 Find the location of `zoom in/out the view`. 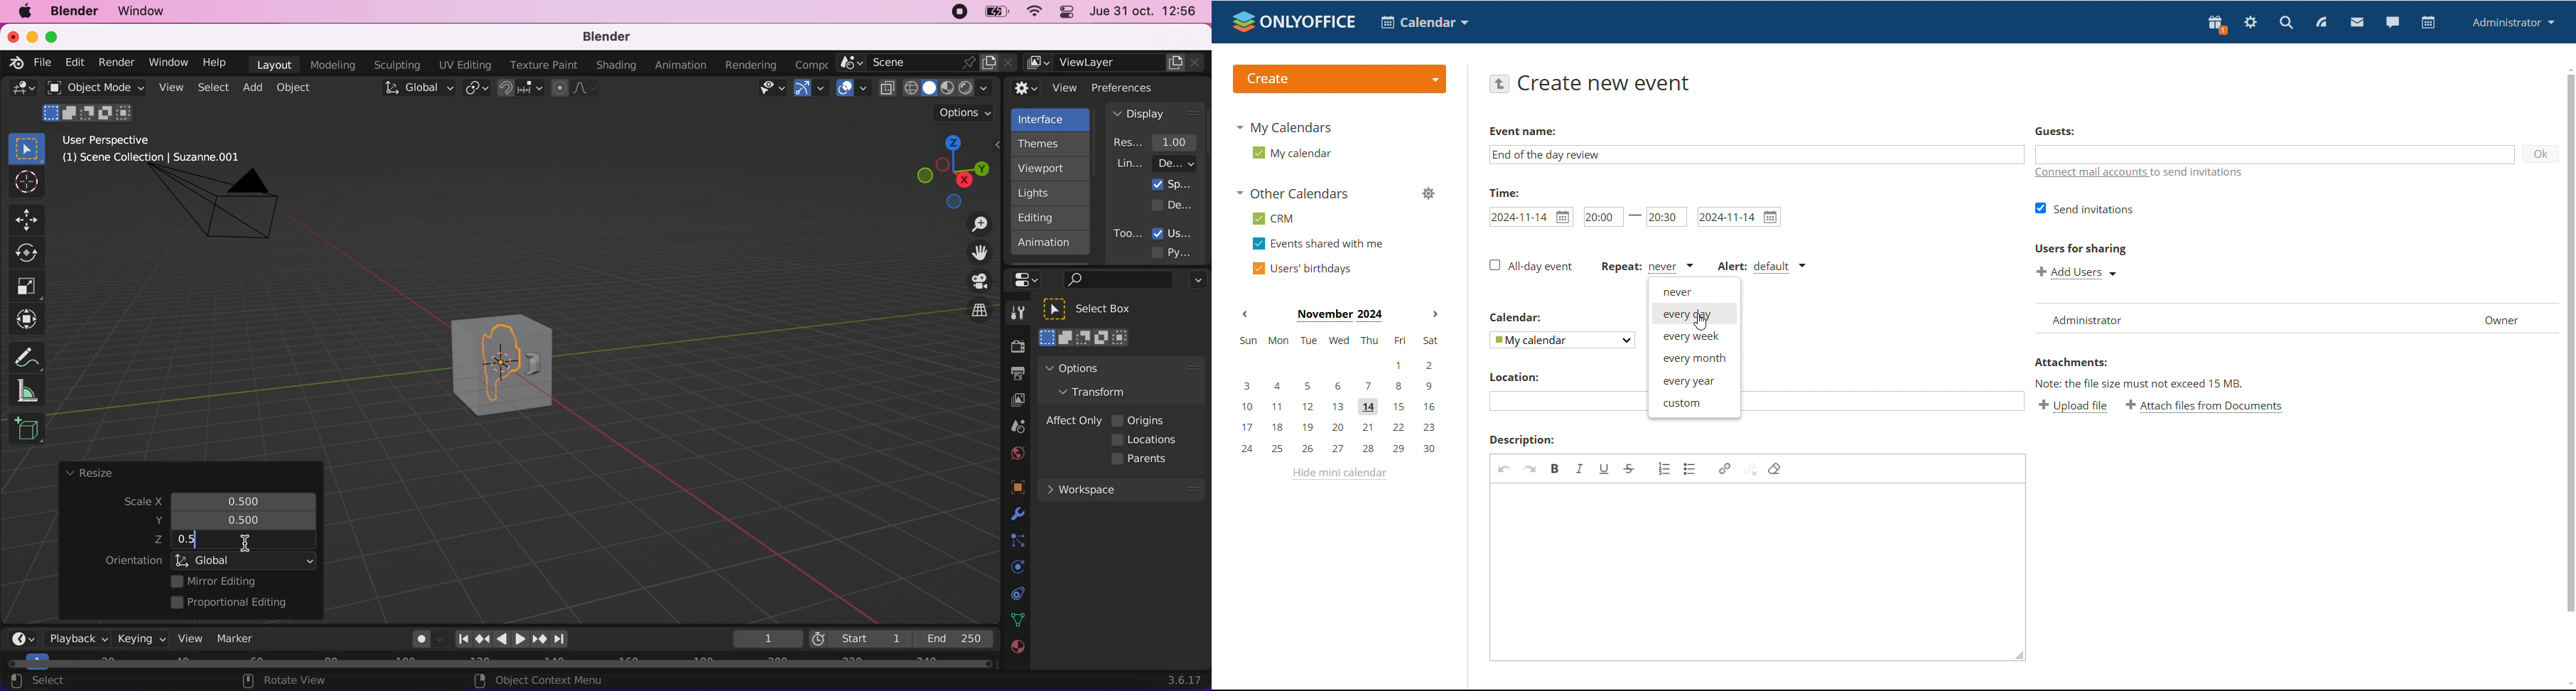

zoom in/out the view is located at coordinates (975, 224).